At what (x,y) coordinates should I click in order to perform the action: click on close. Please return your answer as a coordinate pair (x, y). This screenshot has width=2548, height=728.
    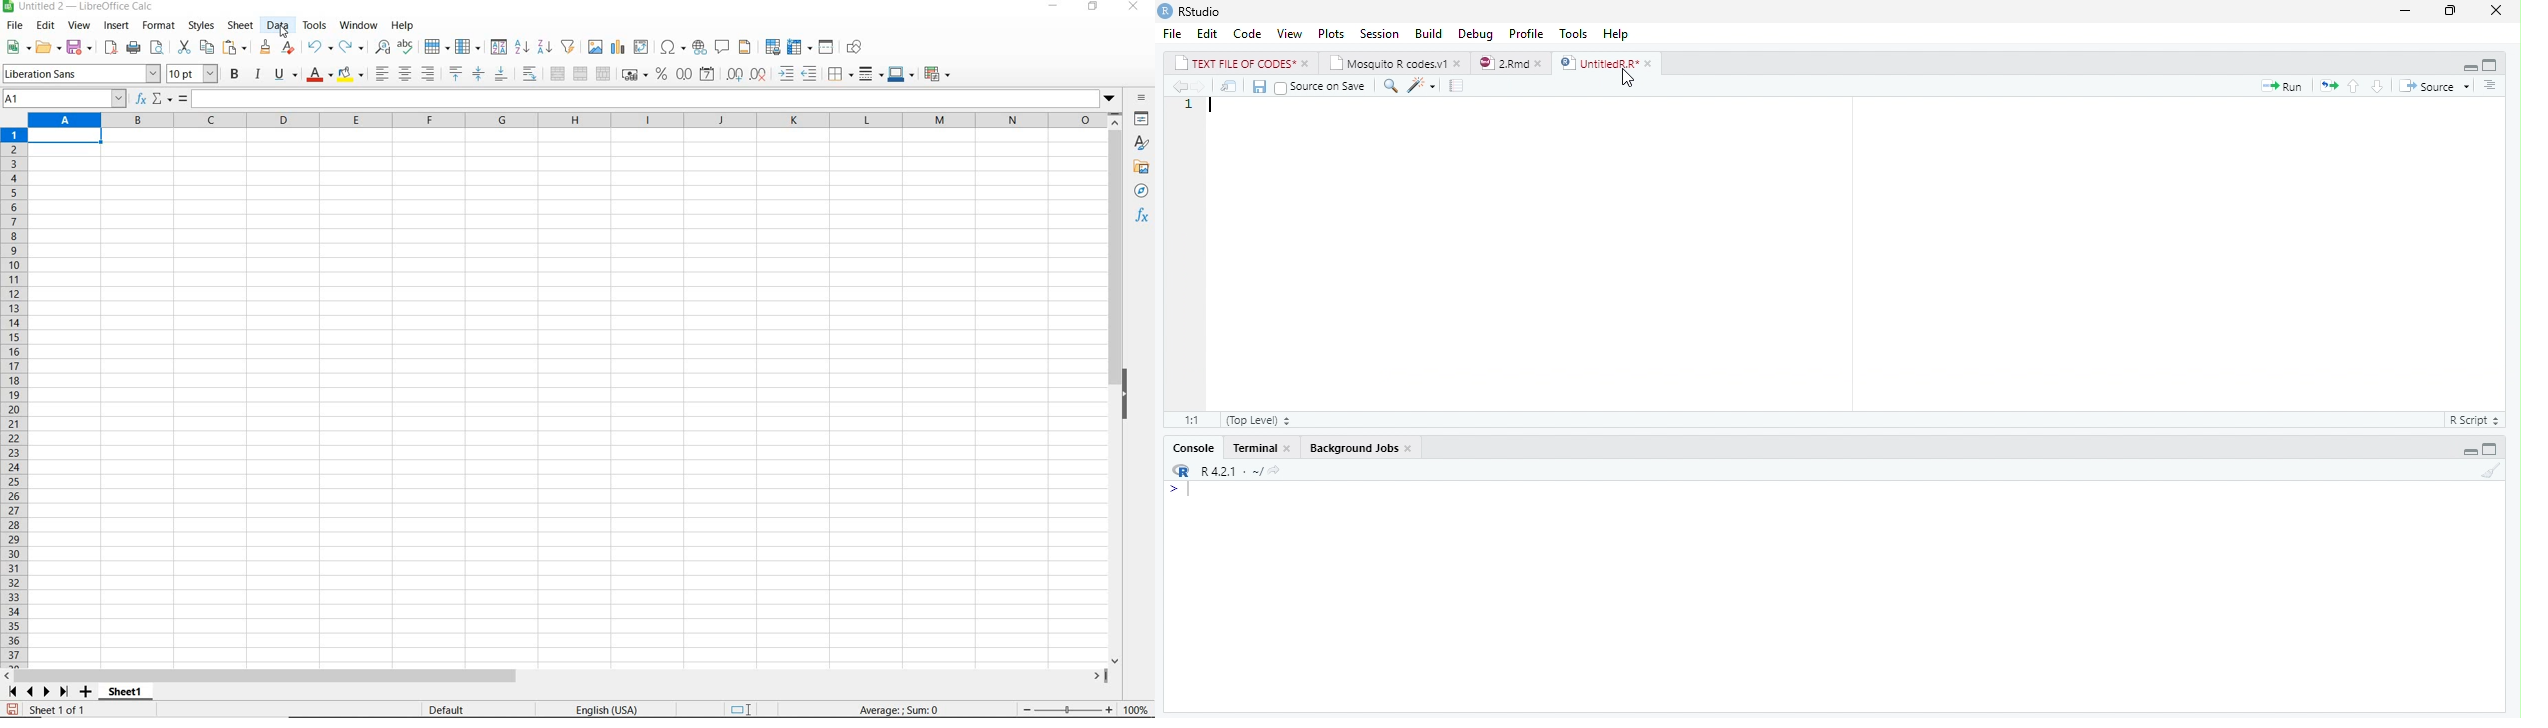
    Looking at the image, I should click on (1651, 64).